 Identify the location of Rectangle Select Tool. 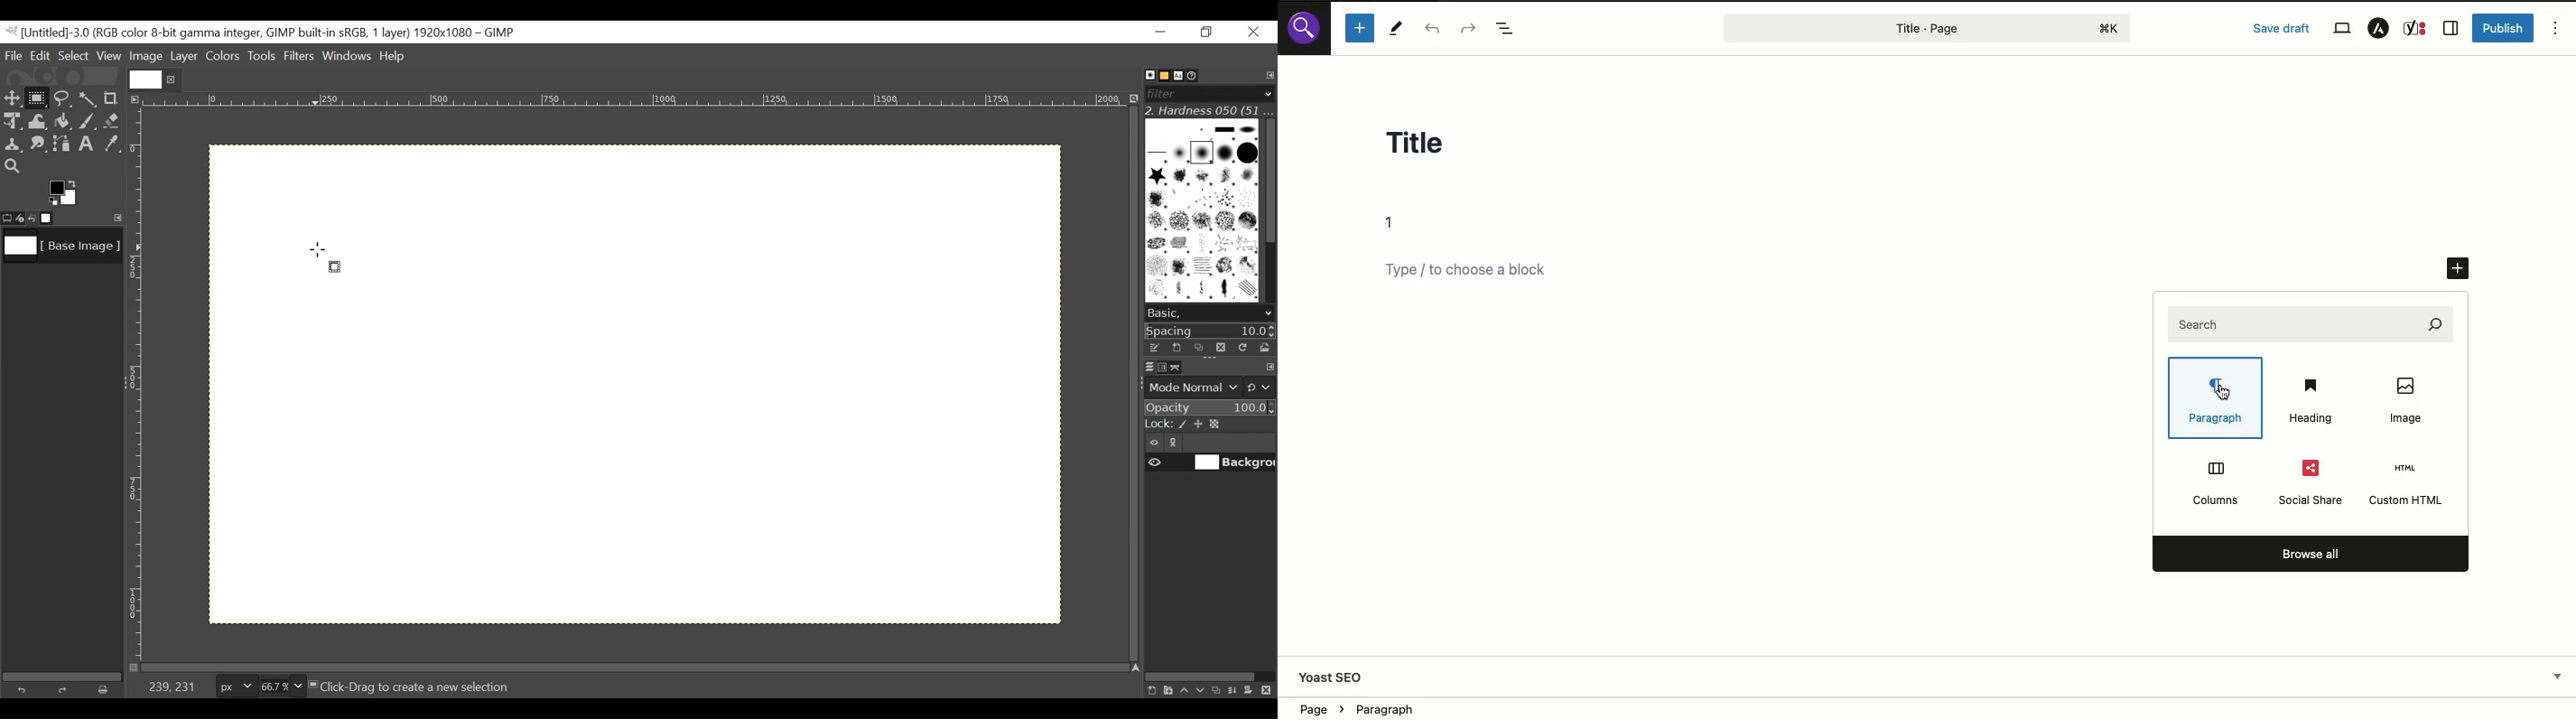
(37, 97).